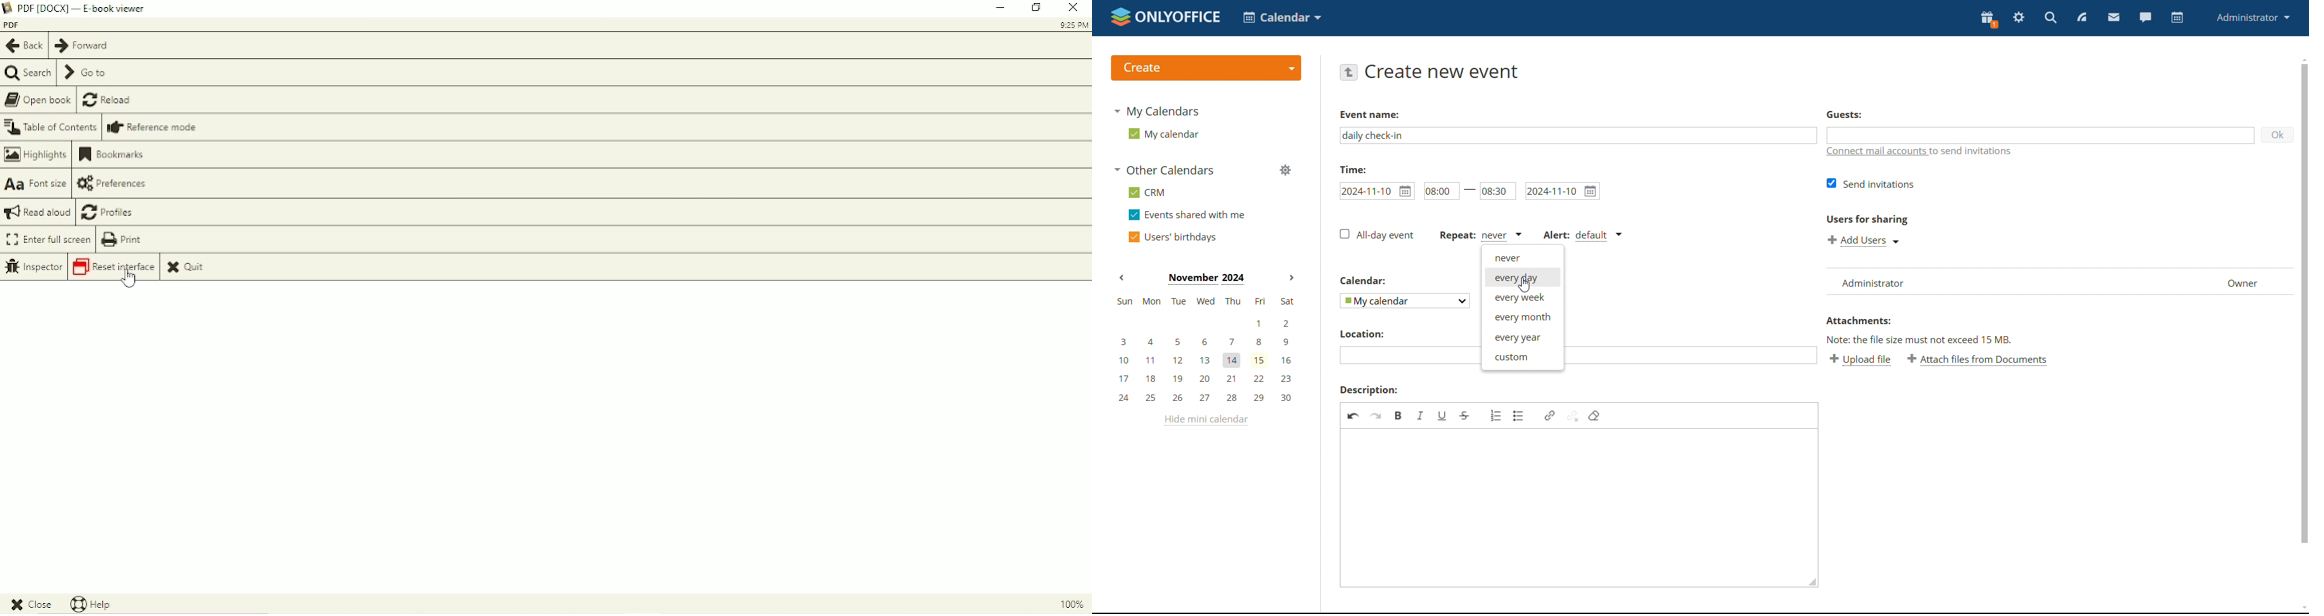 The height and width of the screenshot is (616, 2324). I want to click on every month, so click(1523, 318).